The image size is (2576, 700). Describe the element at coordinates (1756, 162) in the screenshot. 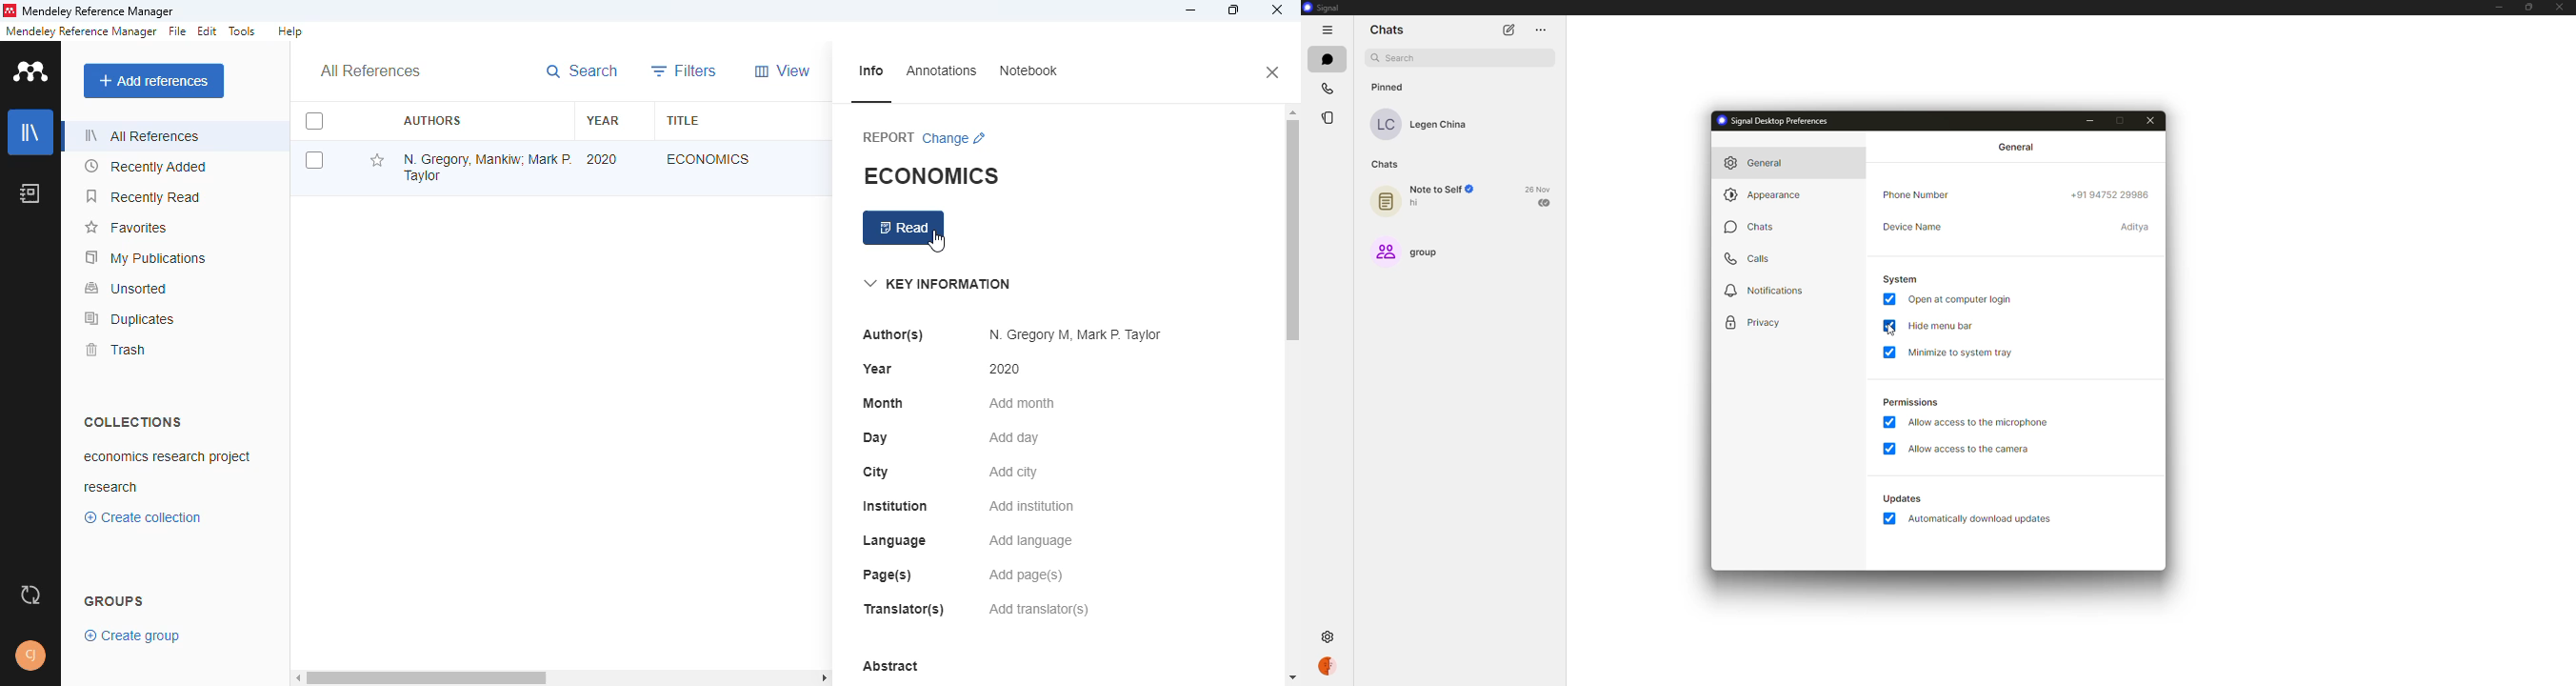

I see `general` at that location.